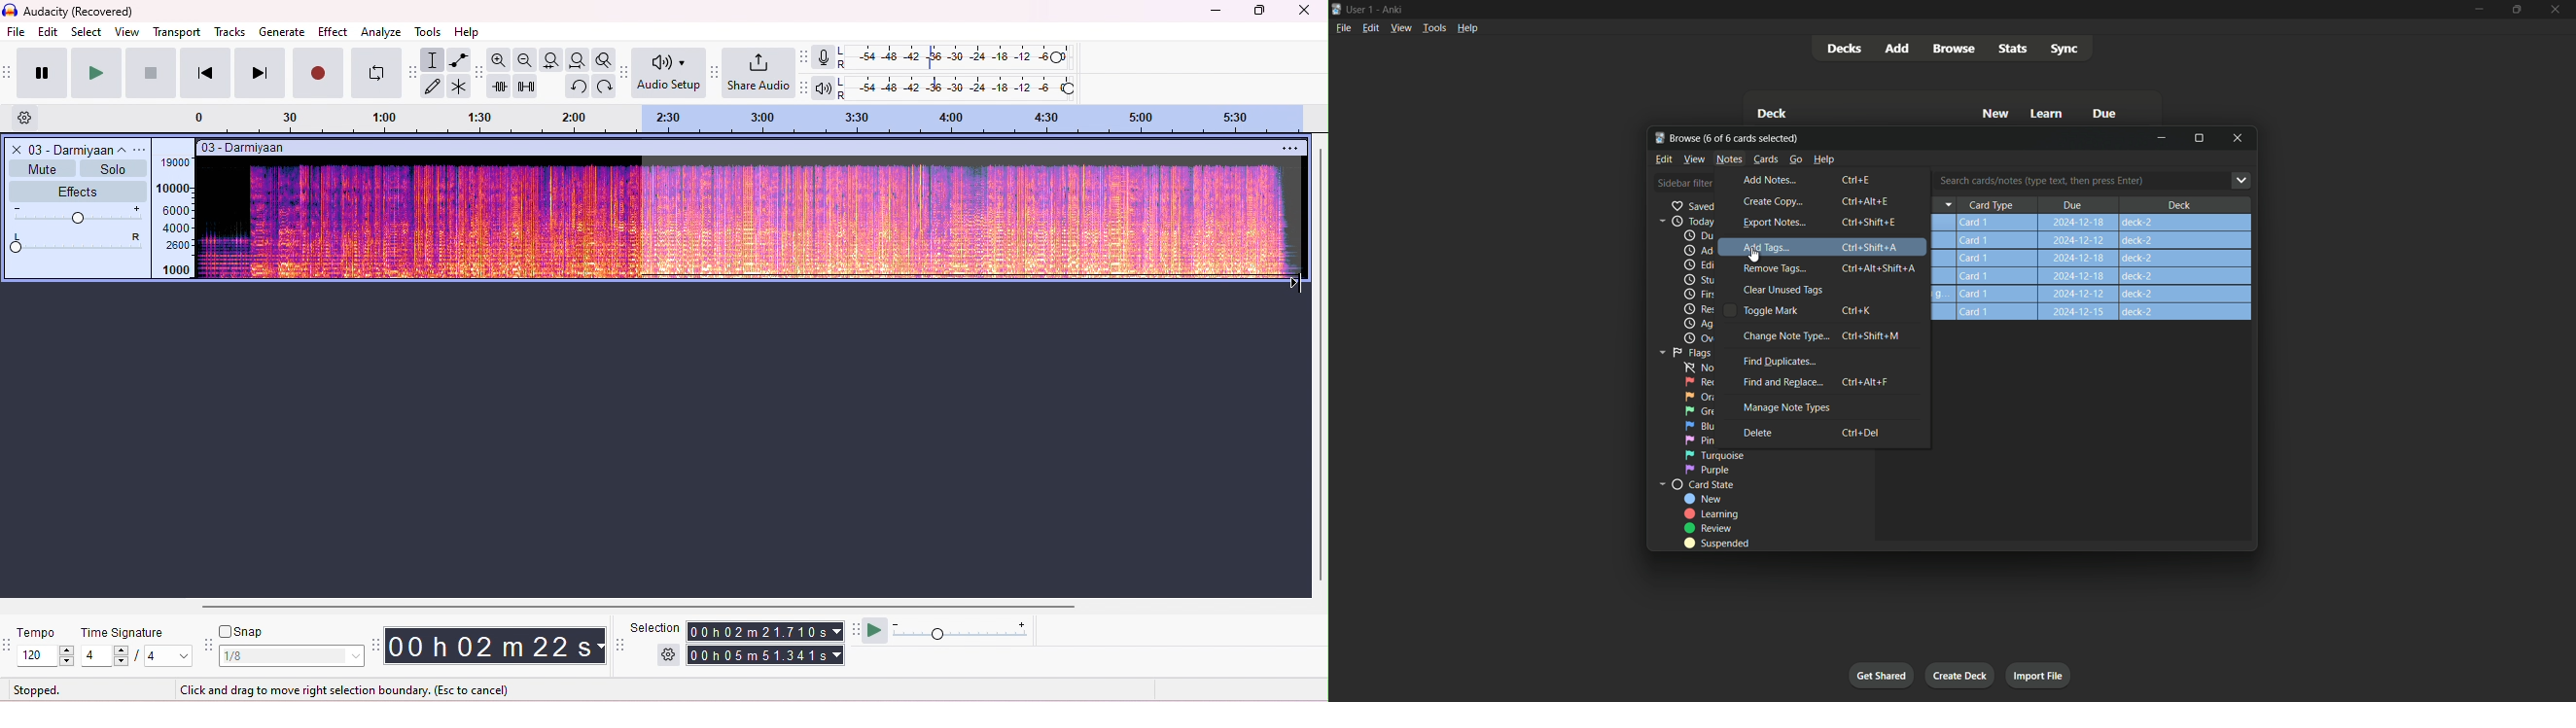 The height and width of the screenshot is (728, 2576). I want to click on orange, so click(1710, 396).